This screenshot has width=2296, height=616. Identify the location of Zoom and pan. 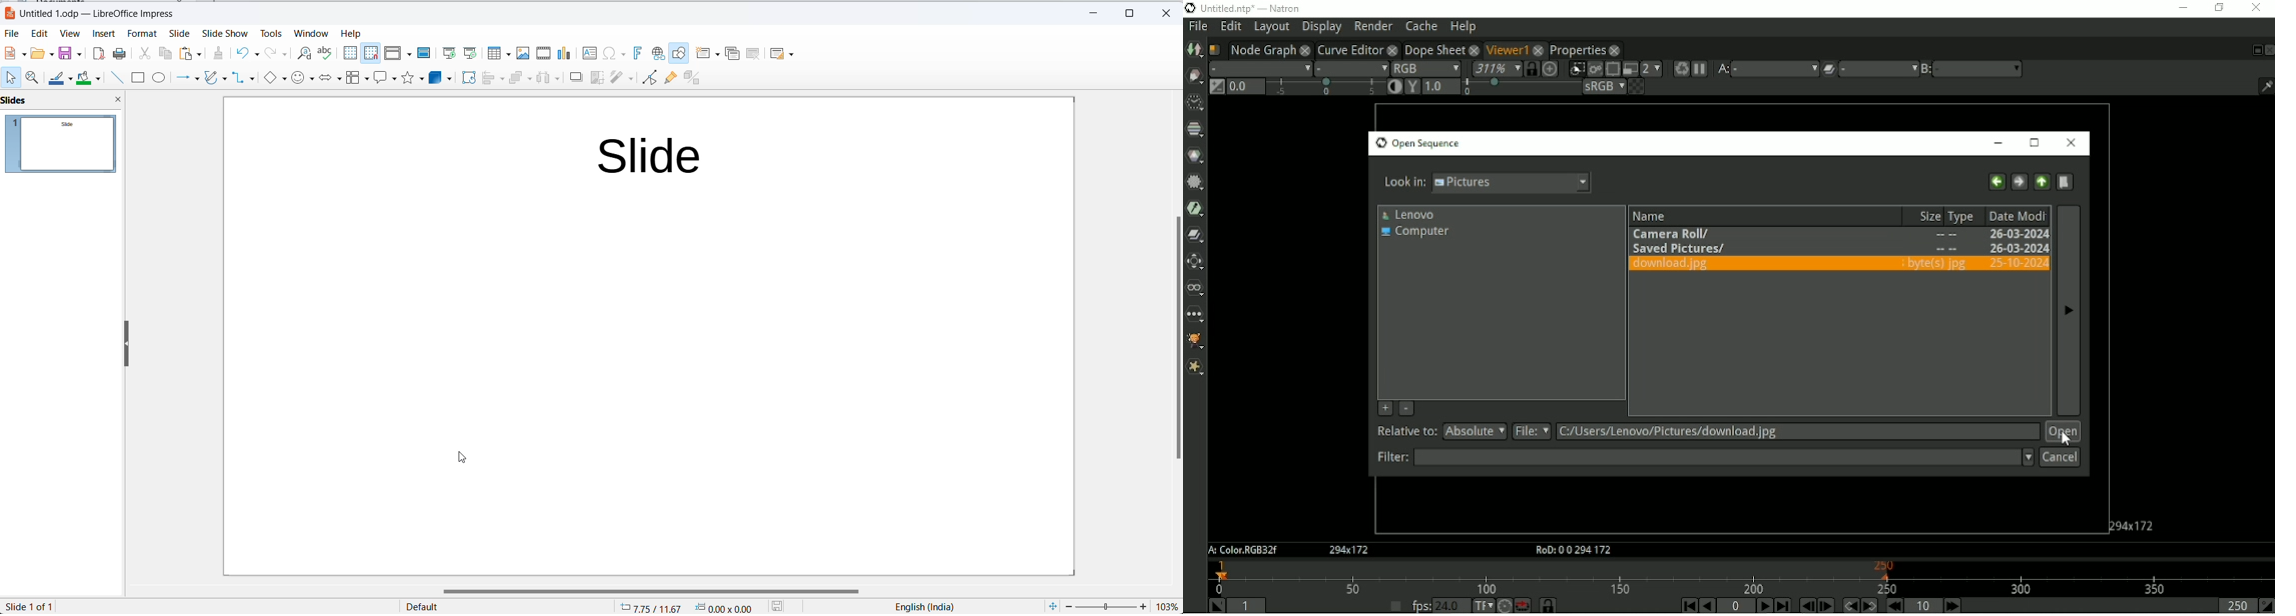
(31, 80).